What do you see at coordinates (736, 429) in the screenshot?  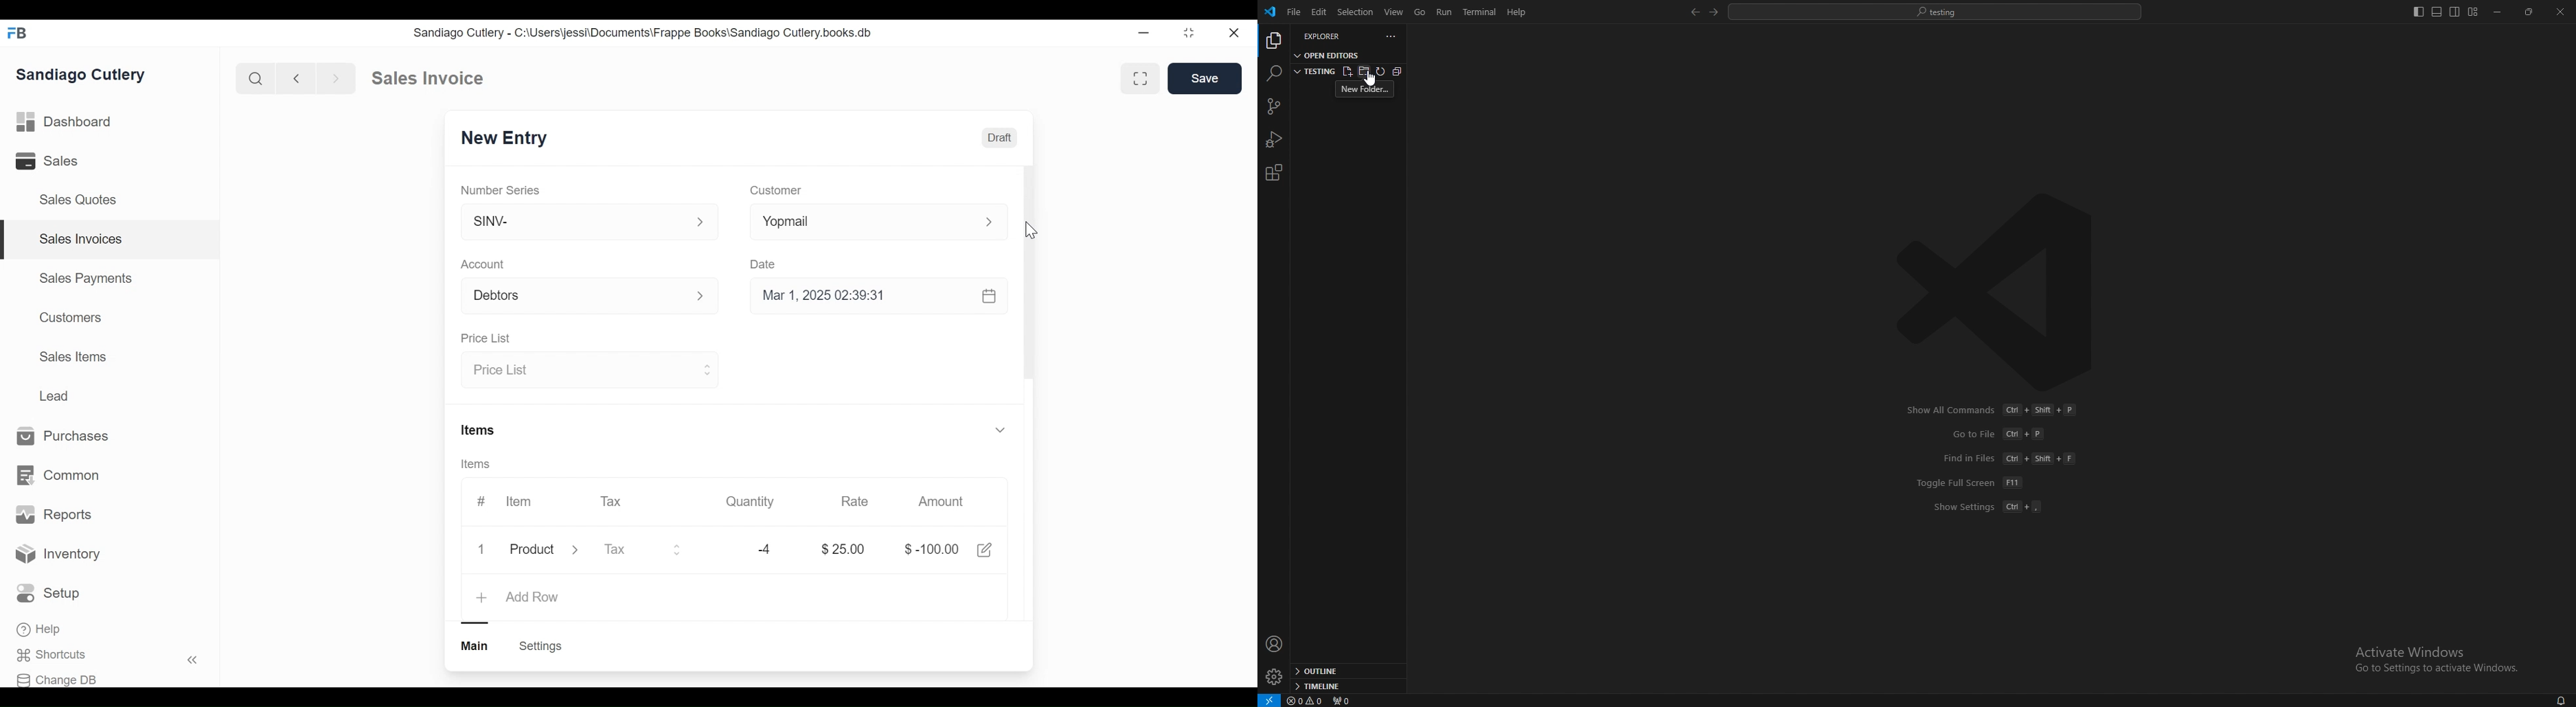 I see `Items` at bounding box center [736, 429].